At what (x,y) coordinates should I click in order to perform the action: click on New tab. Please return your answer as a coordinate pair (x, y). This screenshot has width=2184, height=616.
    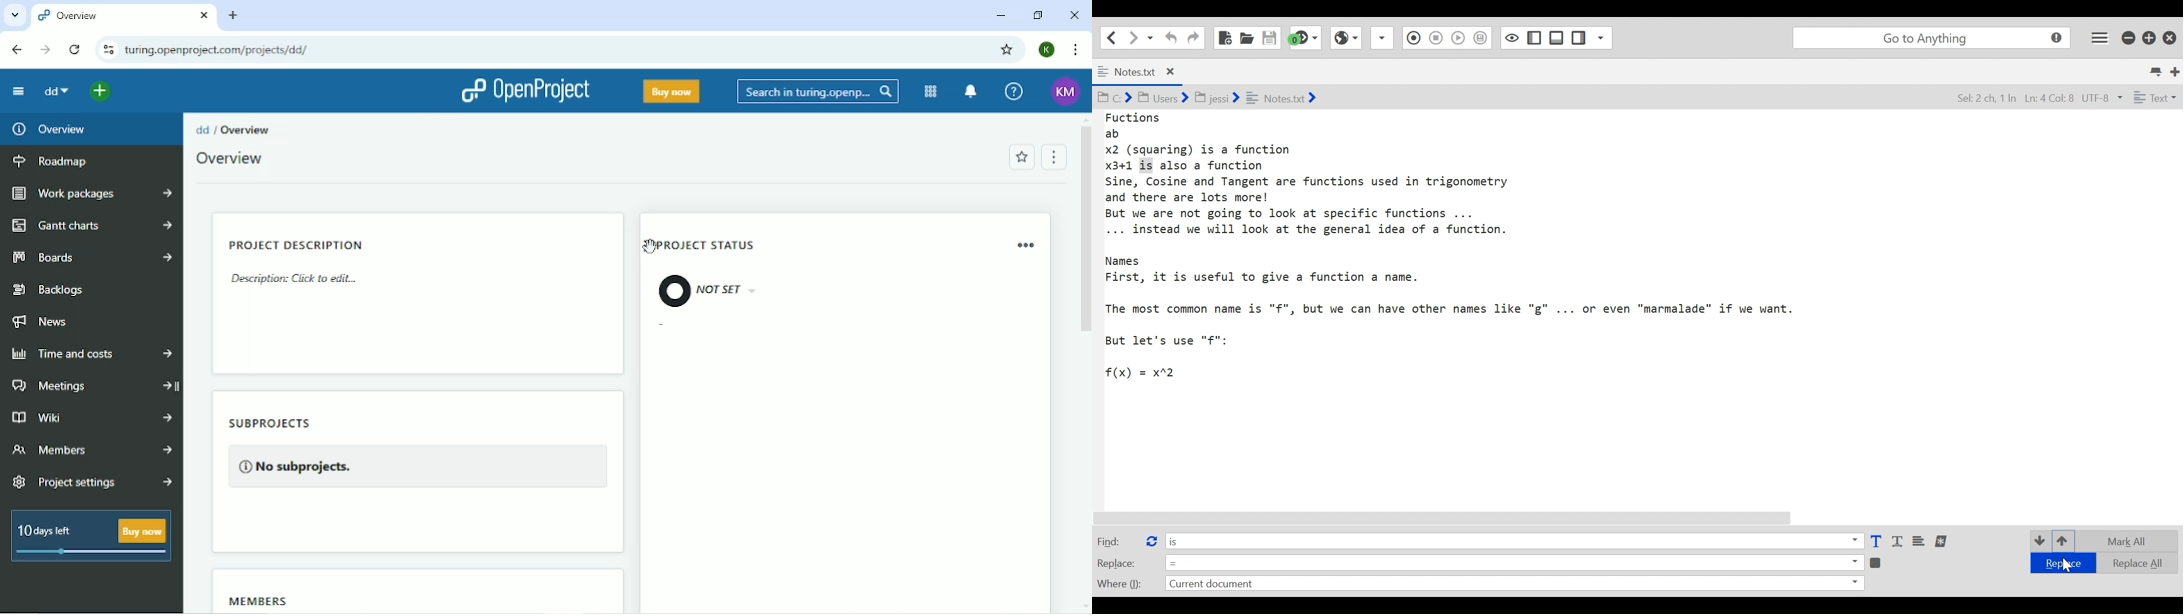
    Looking at the image, I should click on (233, 15).